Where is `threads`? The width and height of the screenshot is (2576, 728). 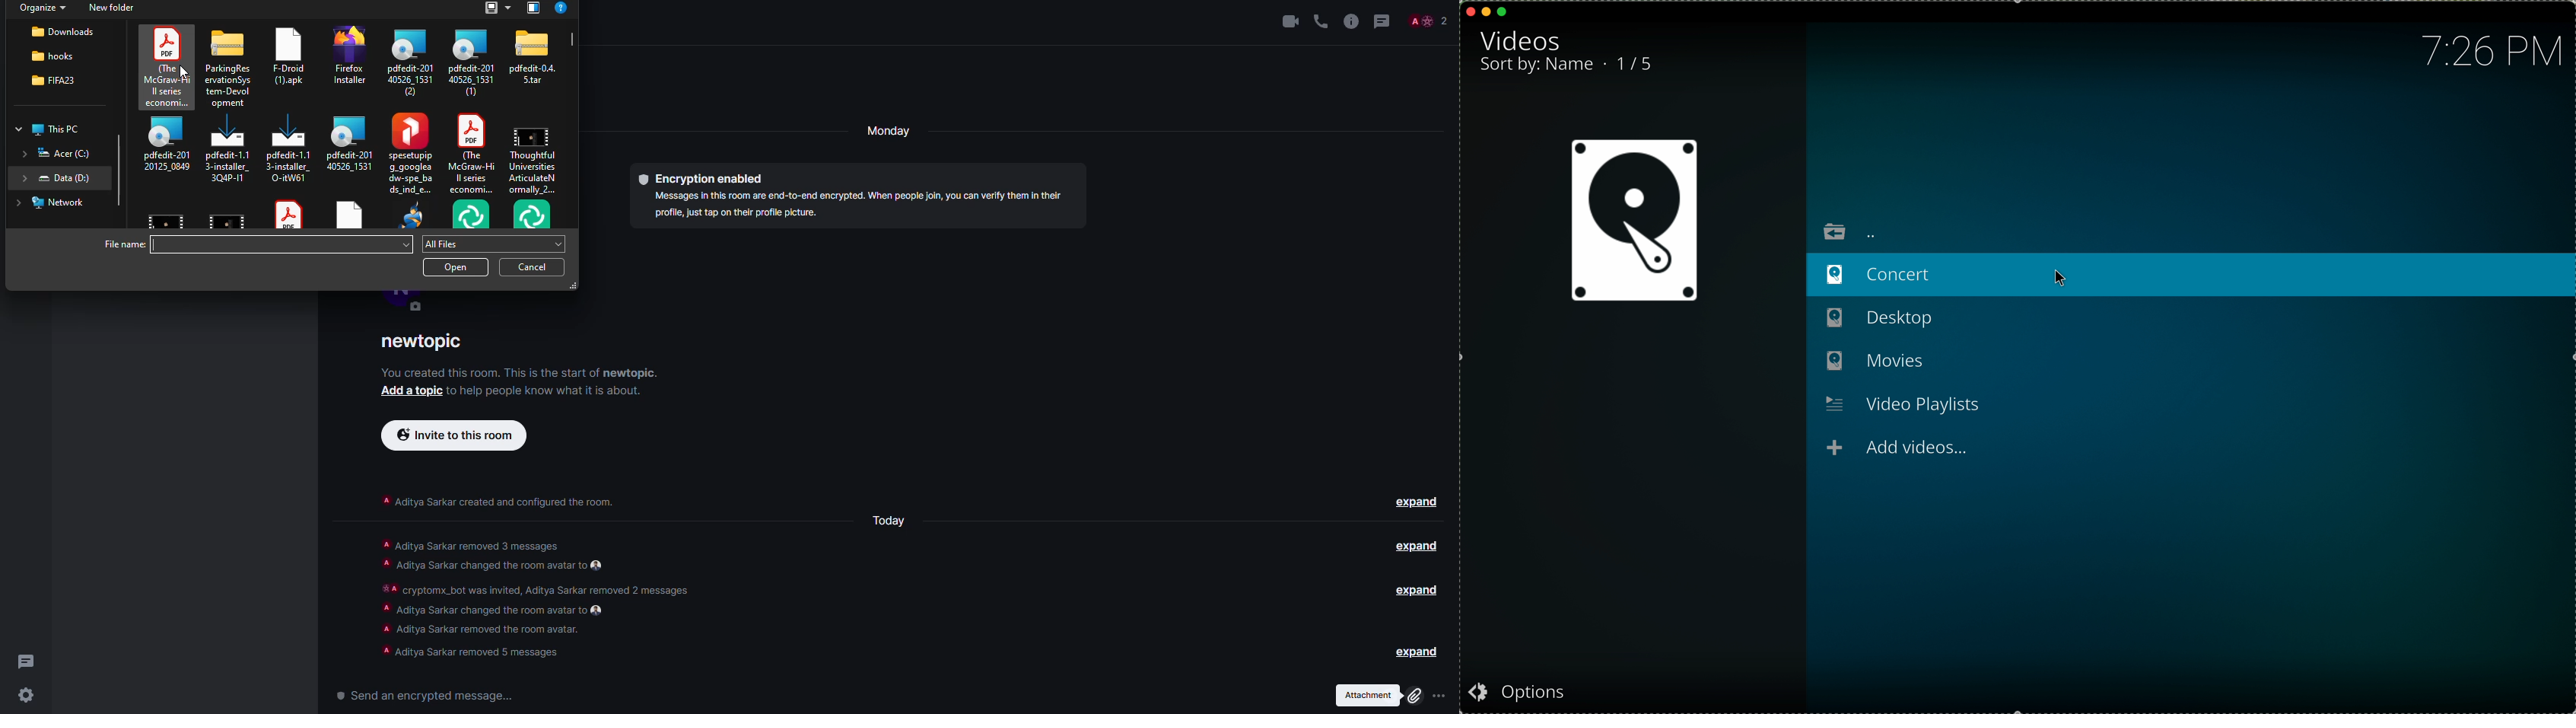 threads is located at coordinates (1385, 21).